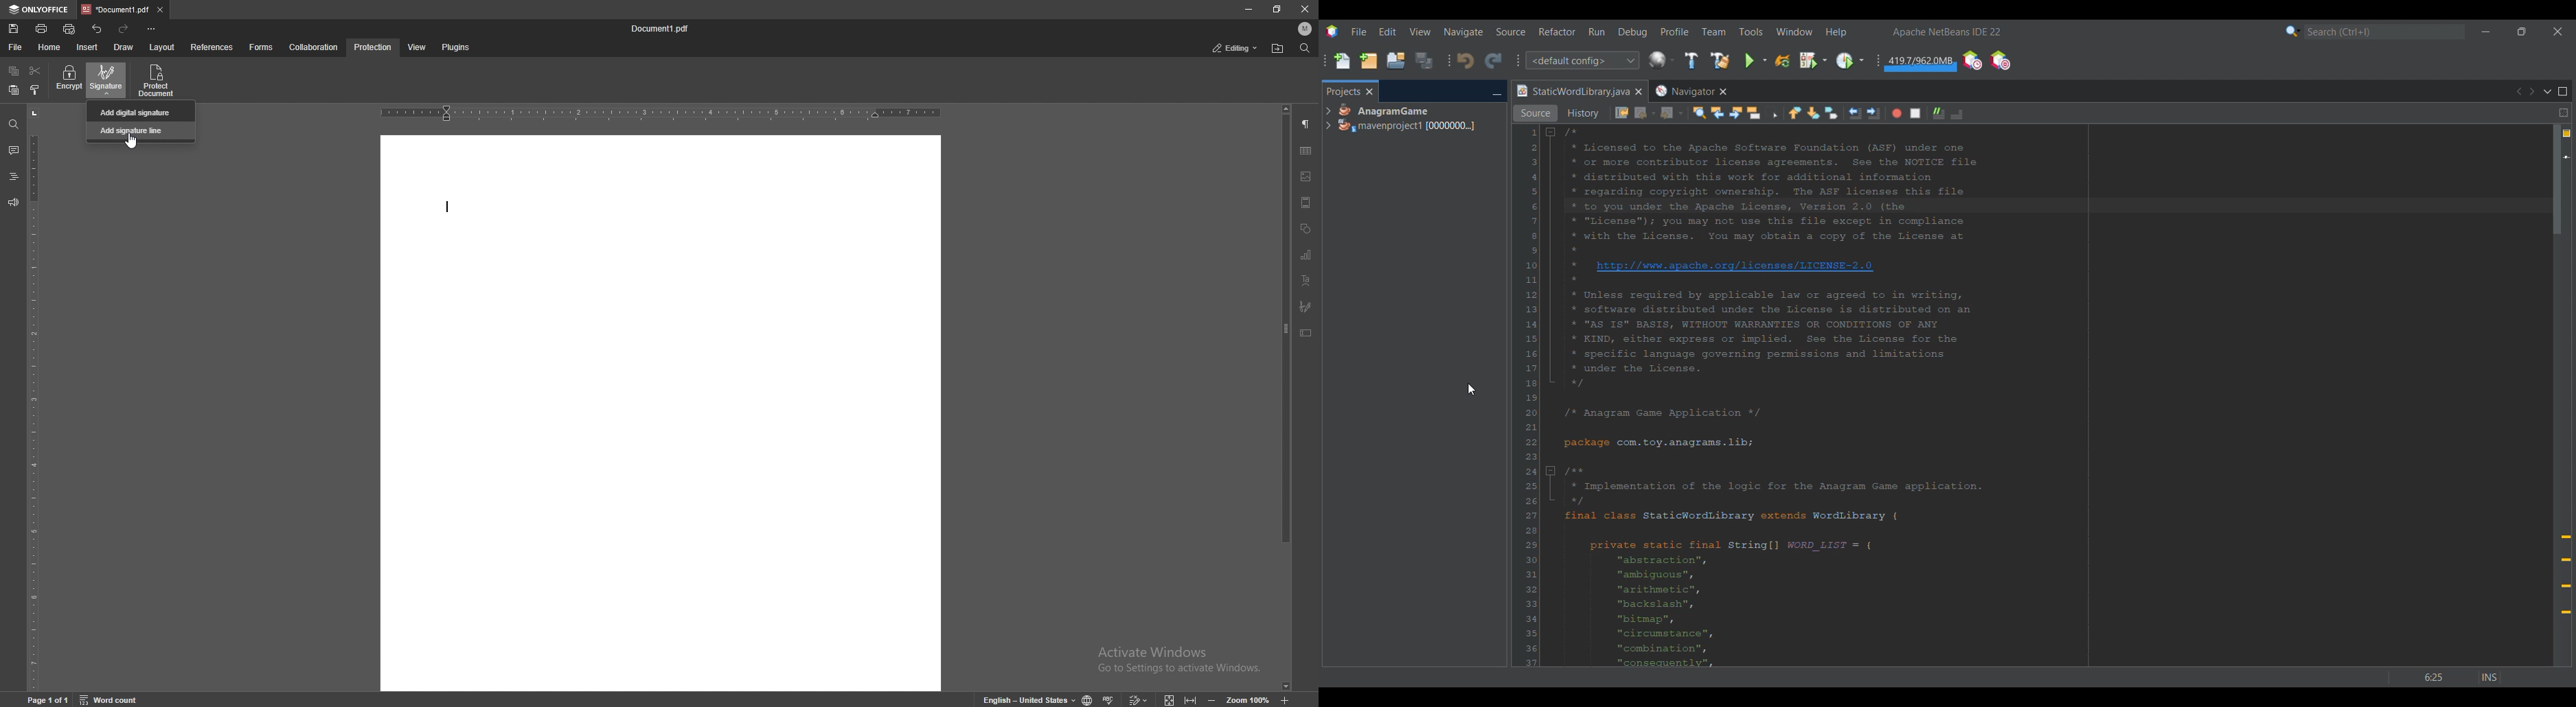 This screenshot has width=2576, height=728. Describe the element at coordinates (1471, 389) in the screenshot. I see `Cursor right clicking` at that location.